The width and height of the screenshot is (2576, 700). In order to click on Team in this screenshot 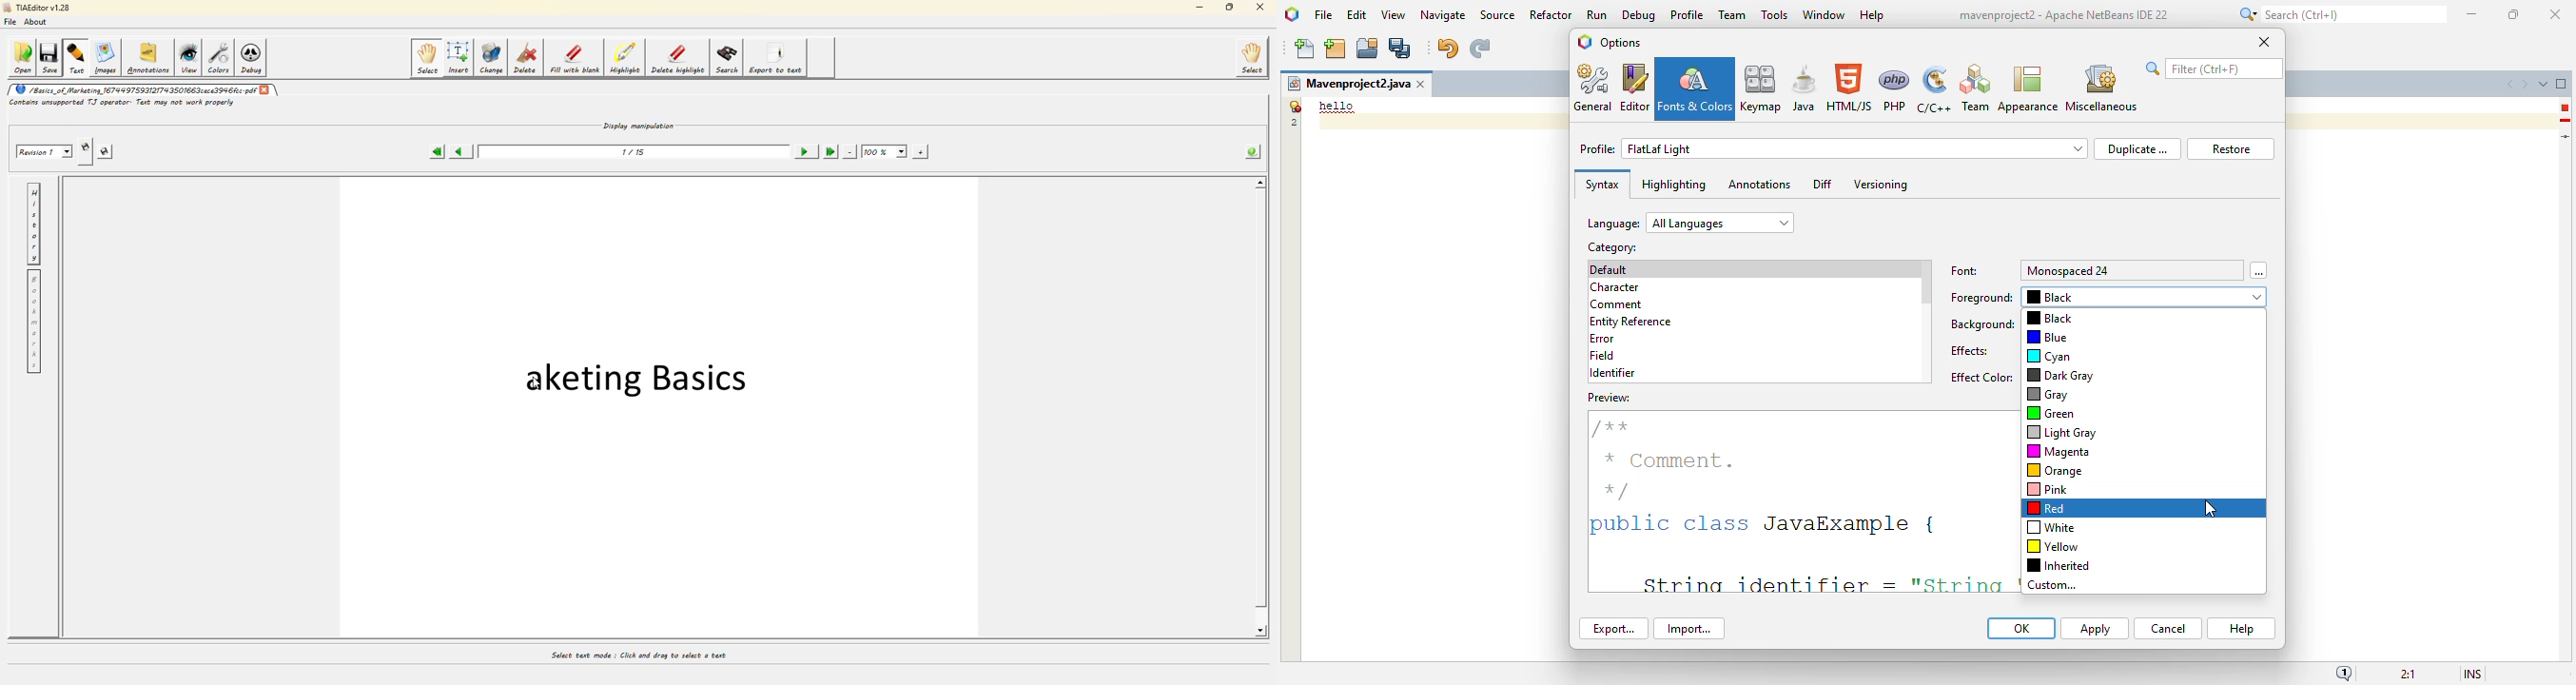, I will do `click(1975, 88)`.